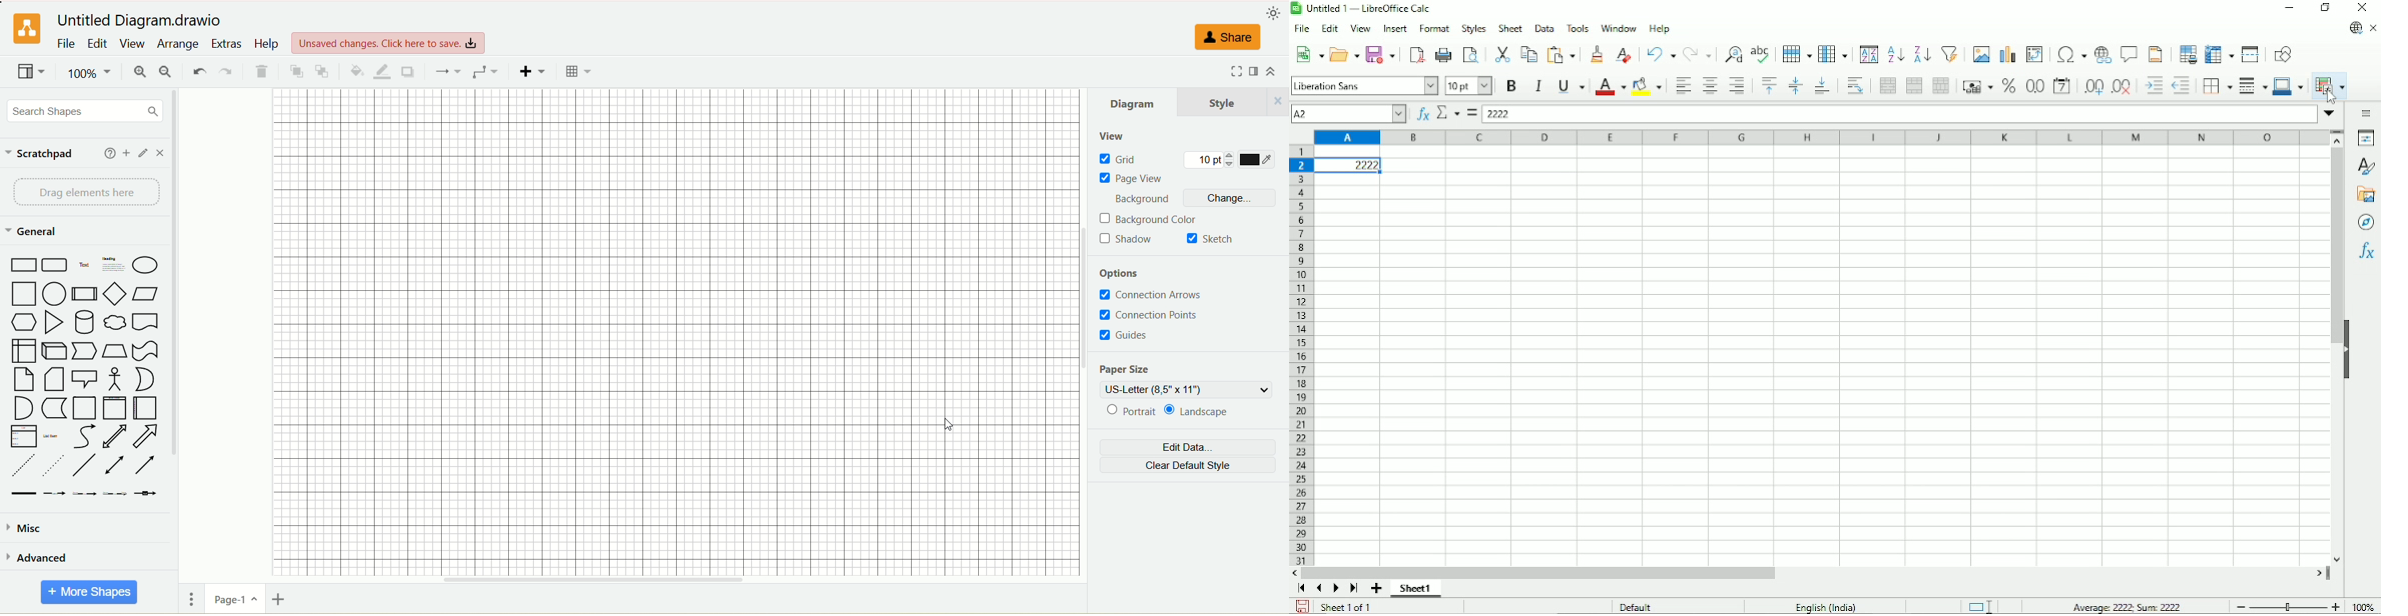  What do you see at coordinates (89, 192) in the screenshot?
I see `drag elements here` at bounding box center [89, 192].